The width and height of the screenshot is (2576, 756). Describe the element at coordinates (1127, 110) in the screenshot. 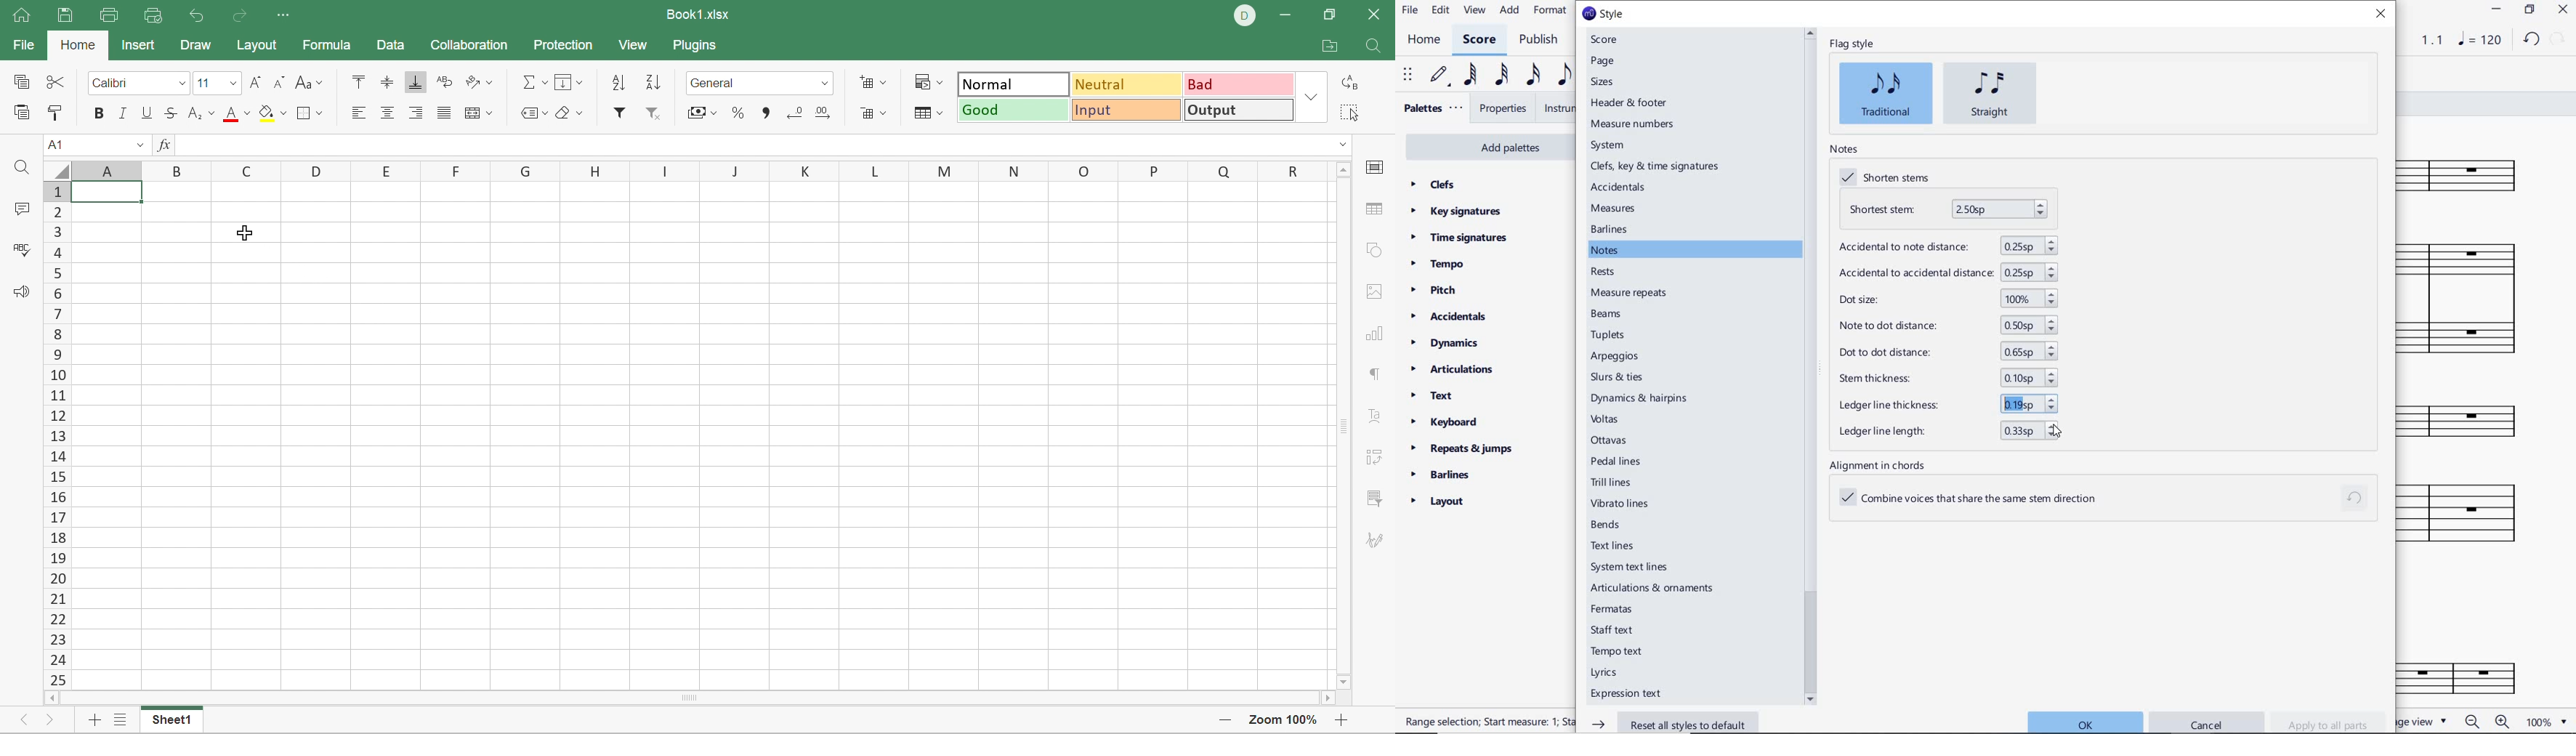

I see `Input` at that location.